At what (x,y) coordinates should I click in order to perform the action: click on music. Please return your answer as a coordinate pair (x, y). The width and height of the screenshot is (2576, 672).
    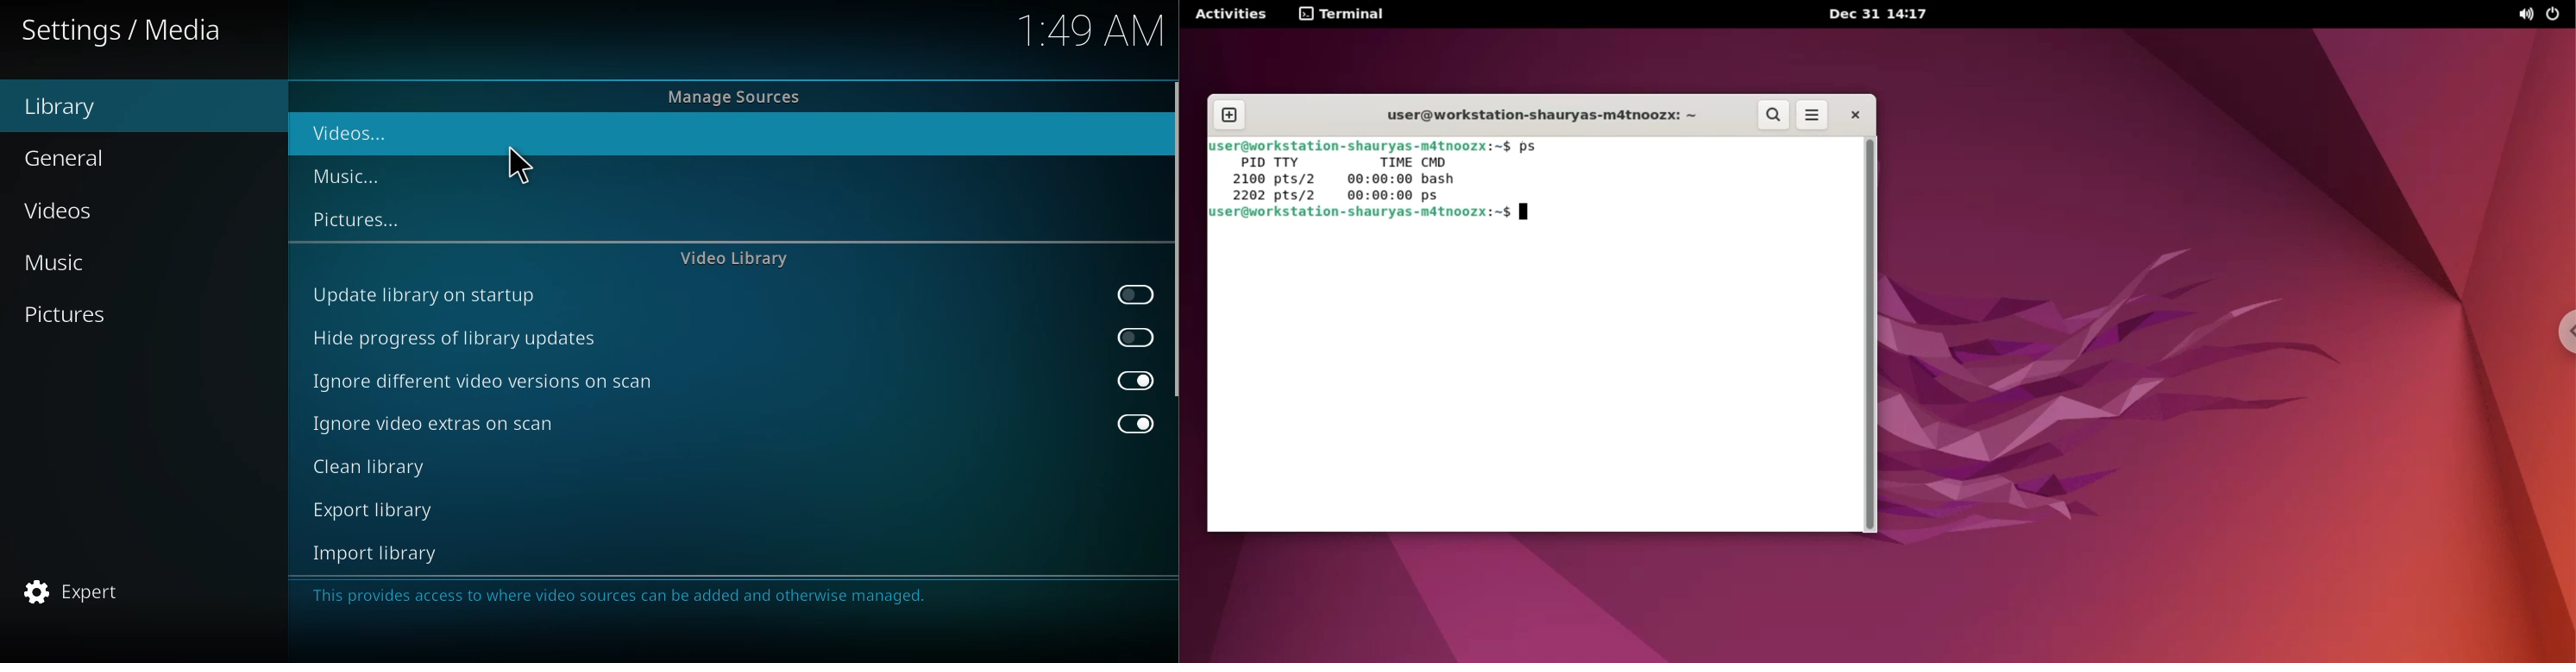
    Looking at the image, I should click on (56, 263).